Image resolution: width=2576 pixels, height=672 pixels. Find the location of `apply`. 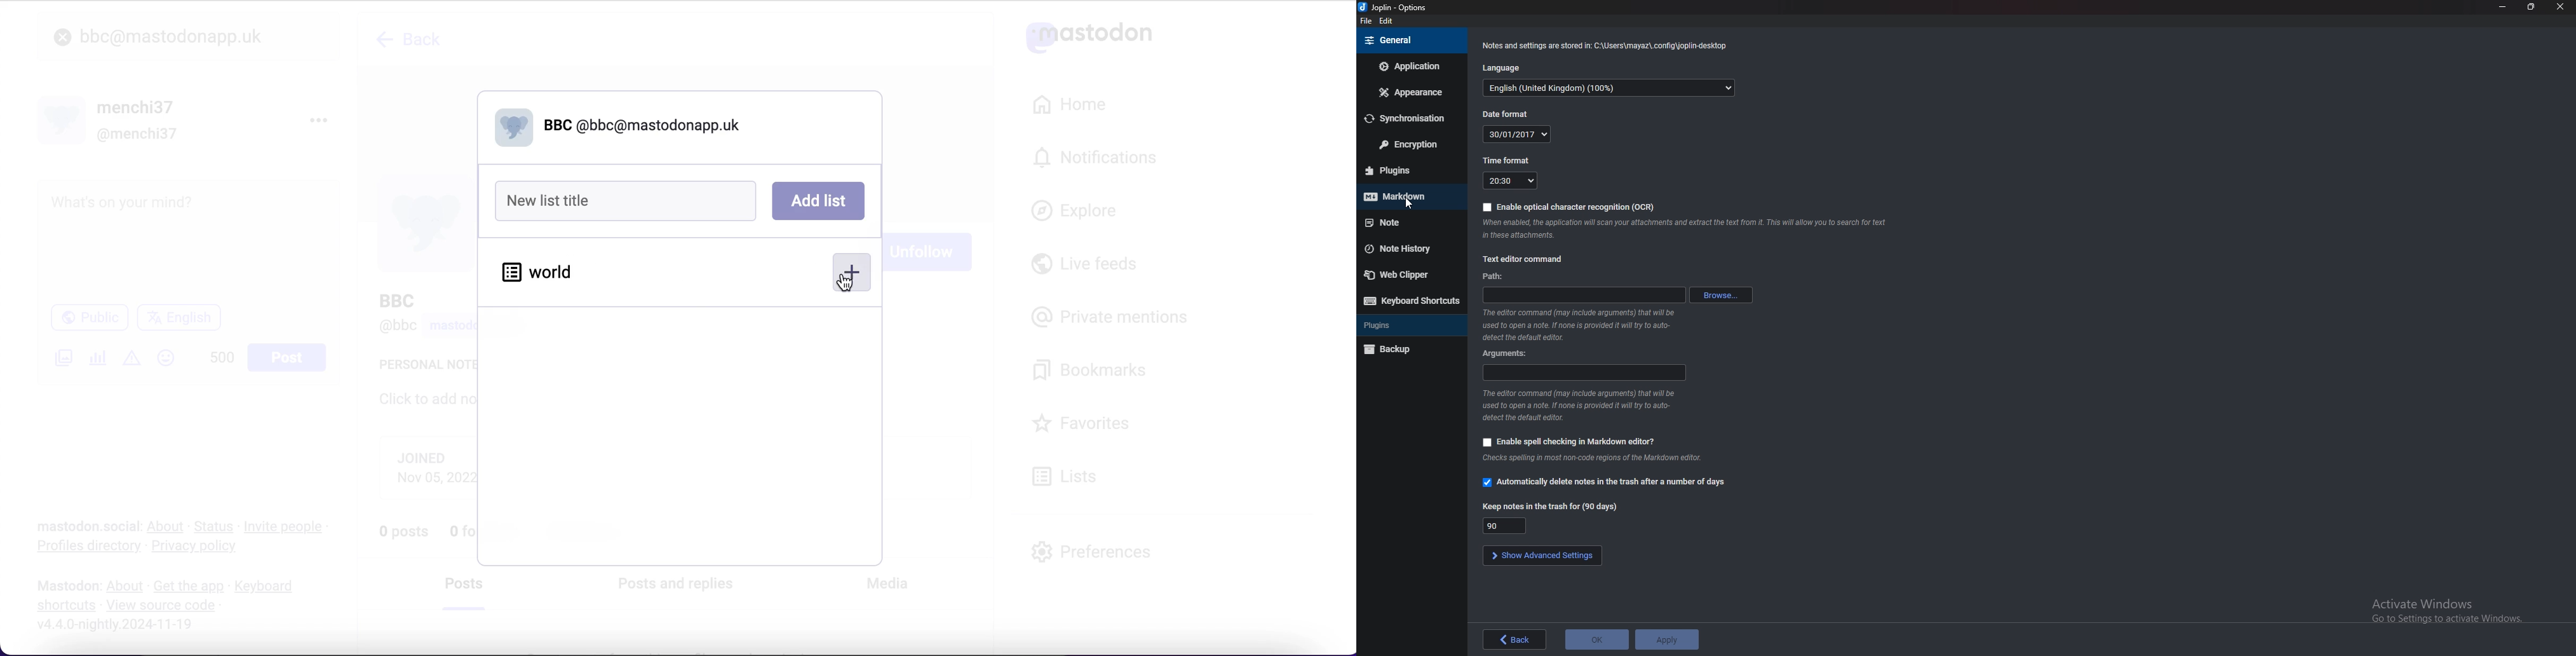

apply is located at coordinates (1666, 639).